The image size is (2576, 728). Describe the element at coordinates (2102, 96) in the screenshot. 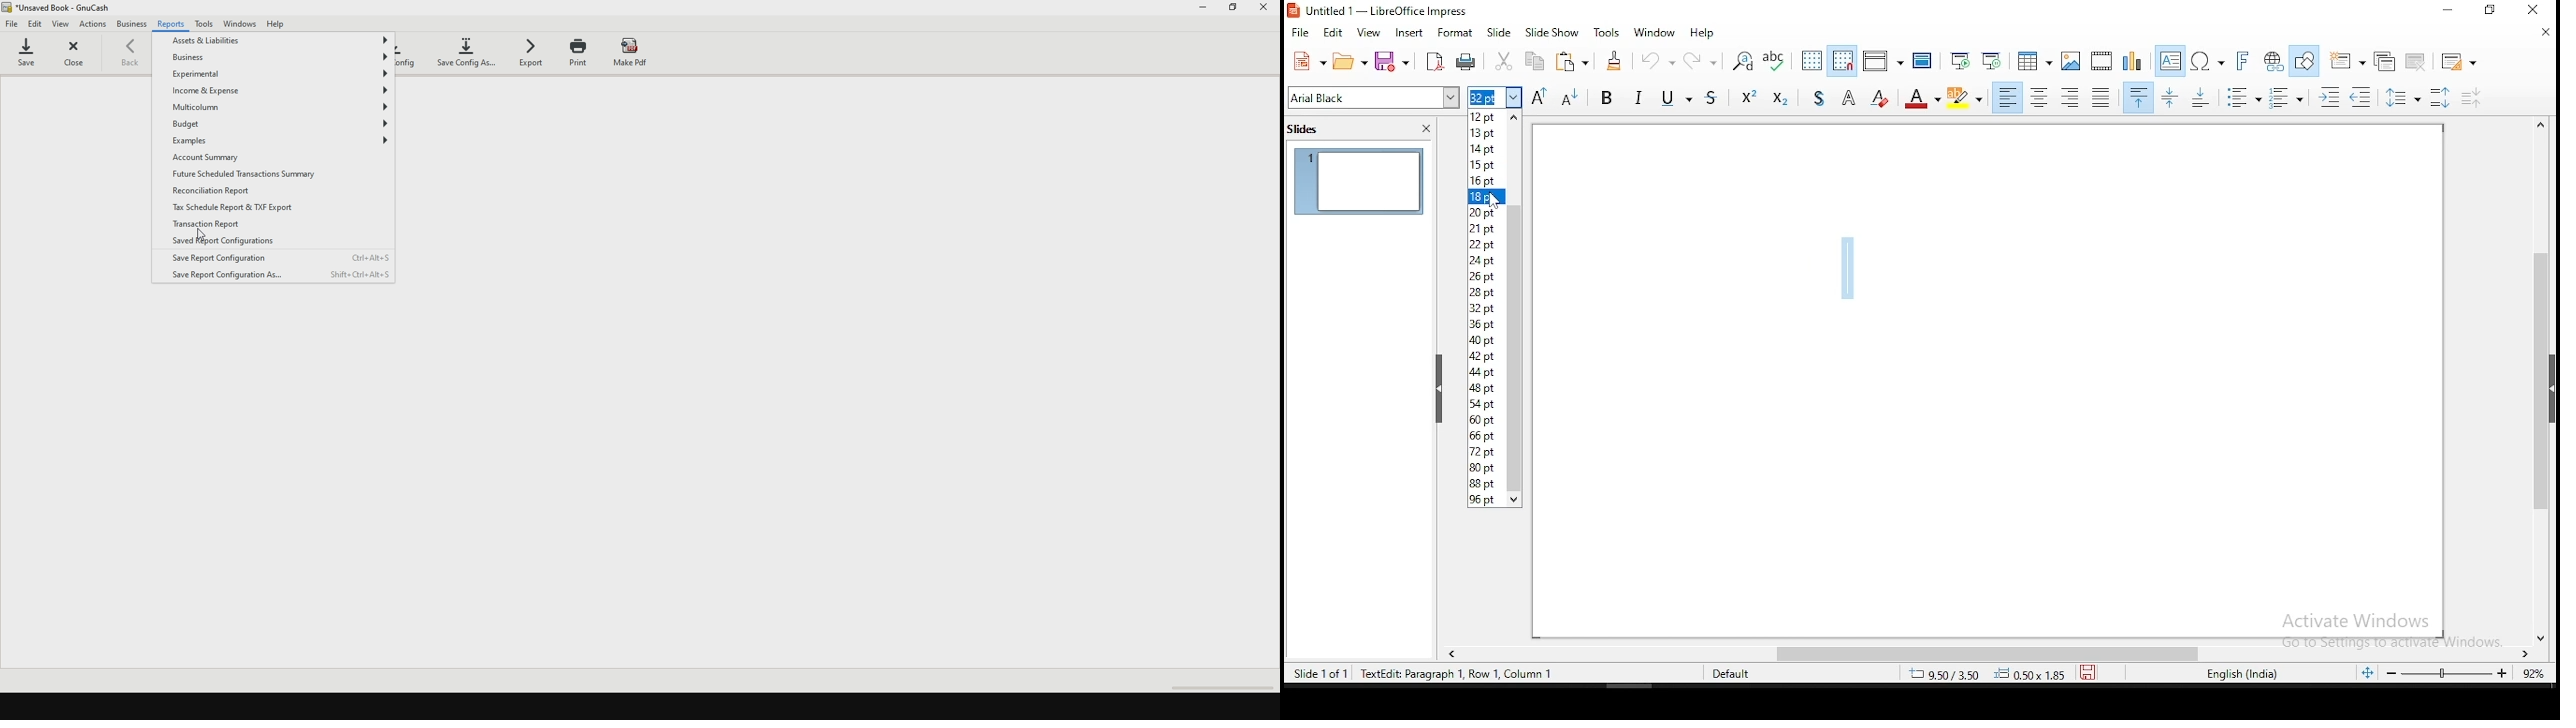

I see `Justified` at that location.